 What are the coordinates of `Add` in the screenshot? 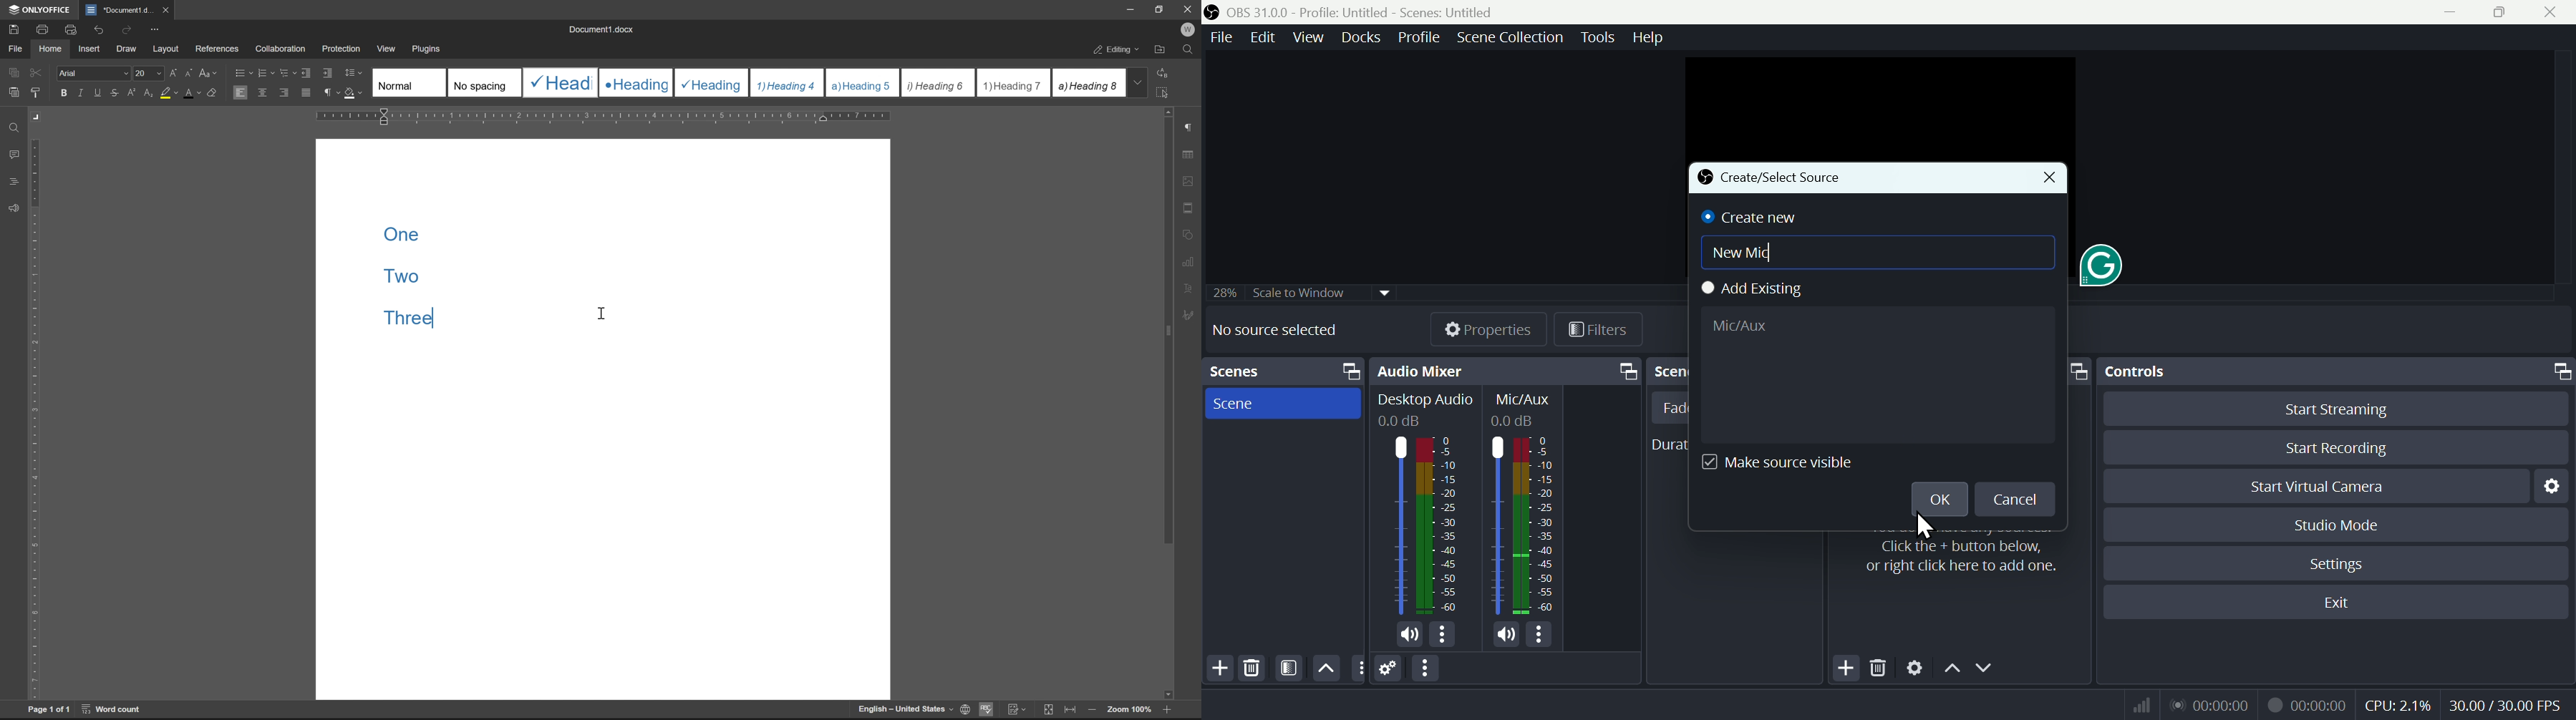 It's located at (1219, 668).